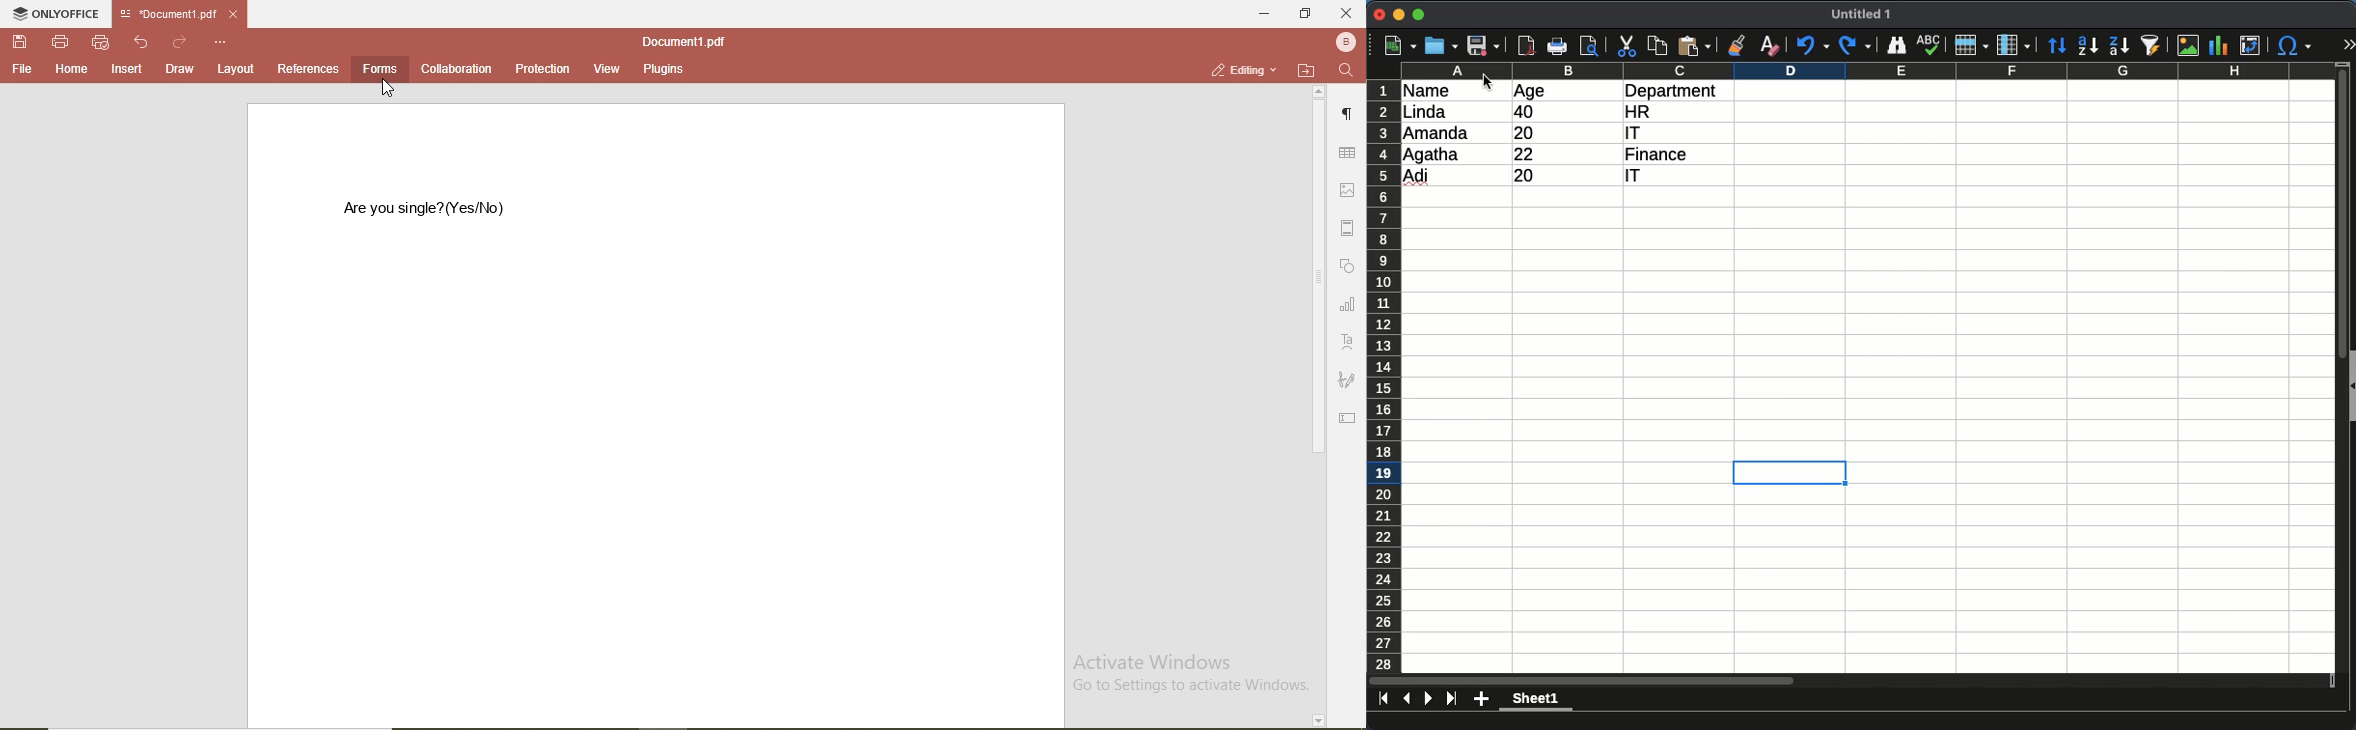  Describe the element at coordinates (1400, 14) in the screenshot. I see `minimize` at that location.